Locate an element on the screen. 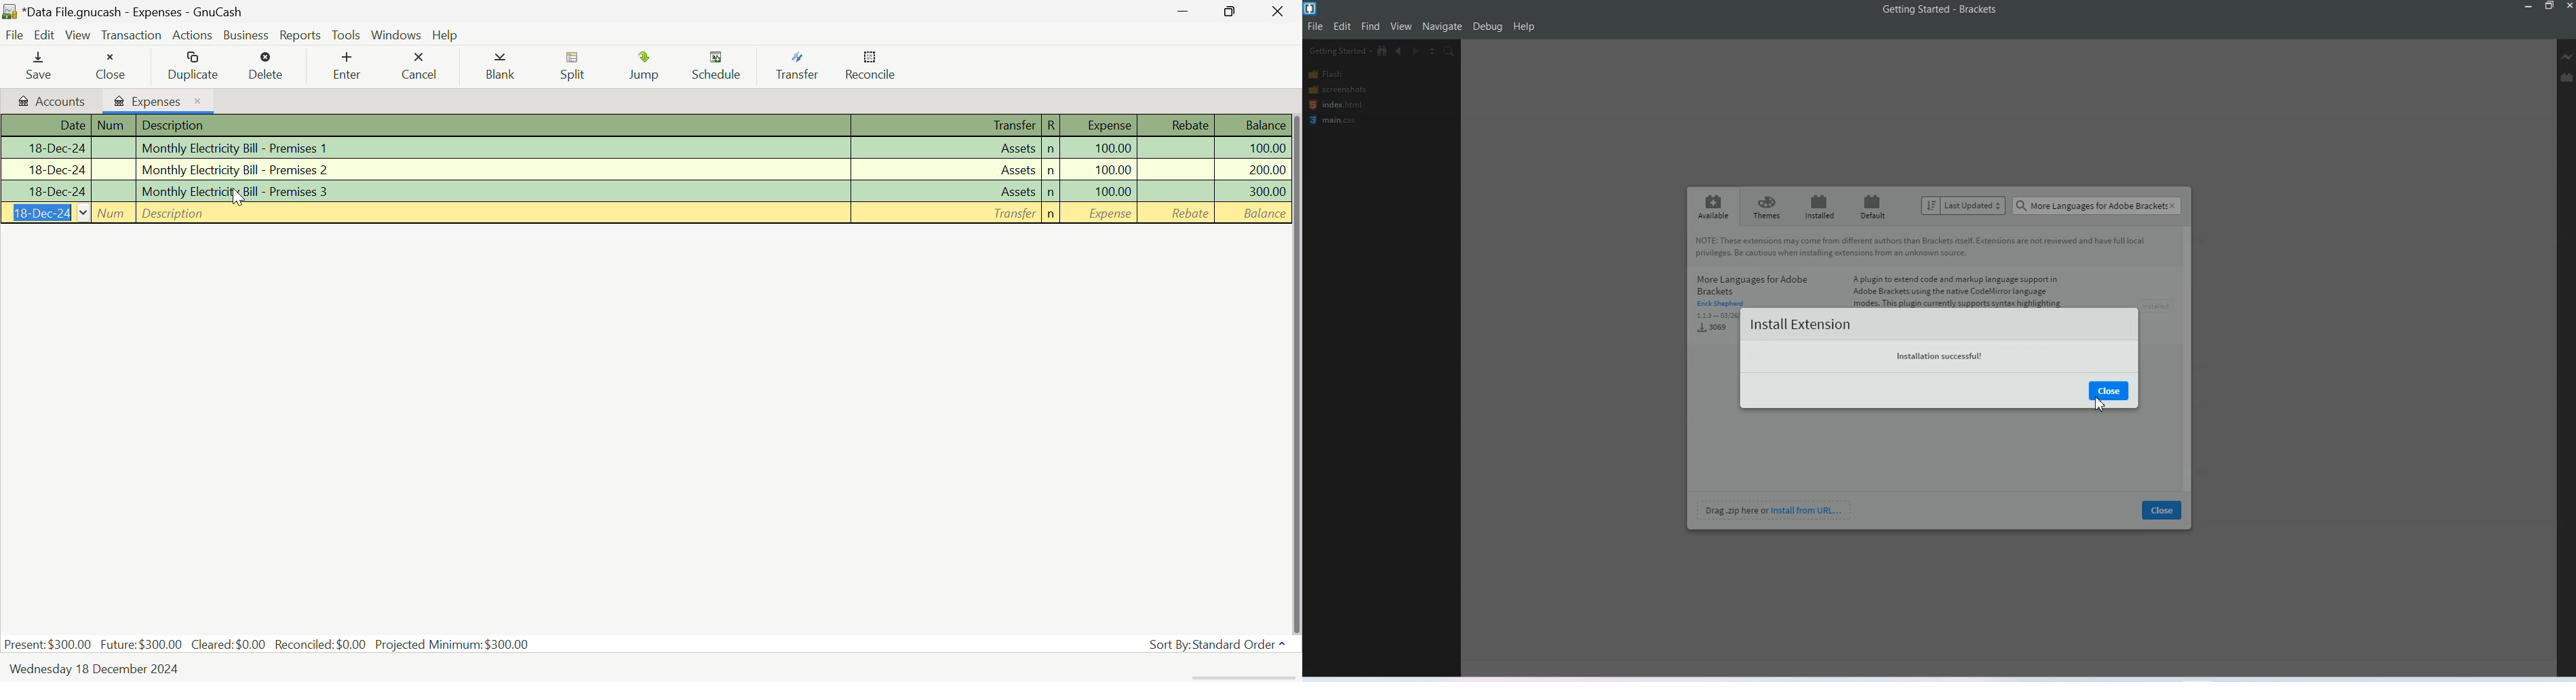 The image size is (2576, 700). Wednesday 18 December 2024 is located at coordinates (98, 669).